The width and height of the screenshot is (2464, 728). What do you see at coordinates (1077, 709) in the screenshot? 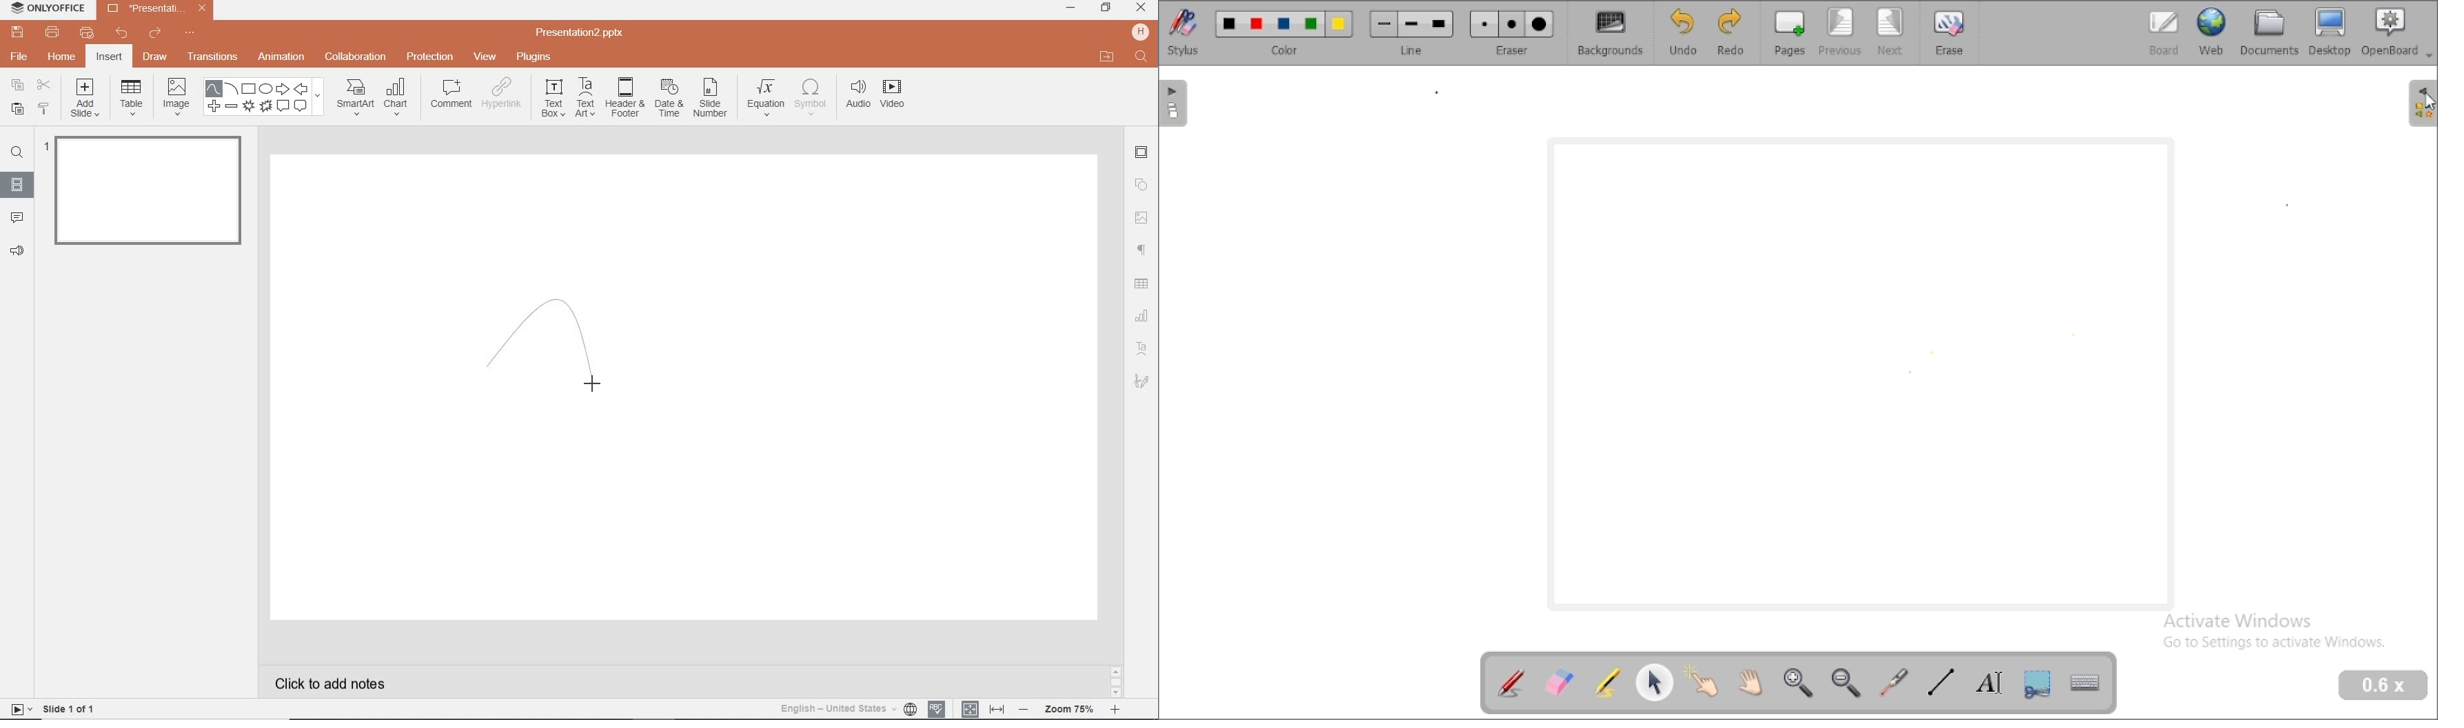
I see `ZOOM` at bounding box center [1077, 709].